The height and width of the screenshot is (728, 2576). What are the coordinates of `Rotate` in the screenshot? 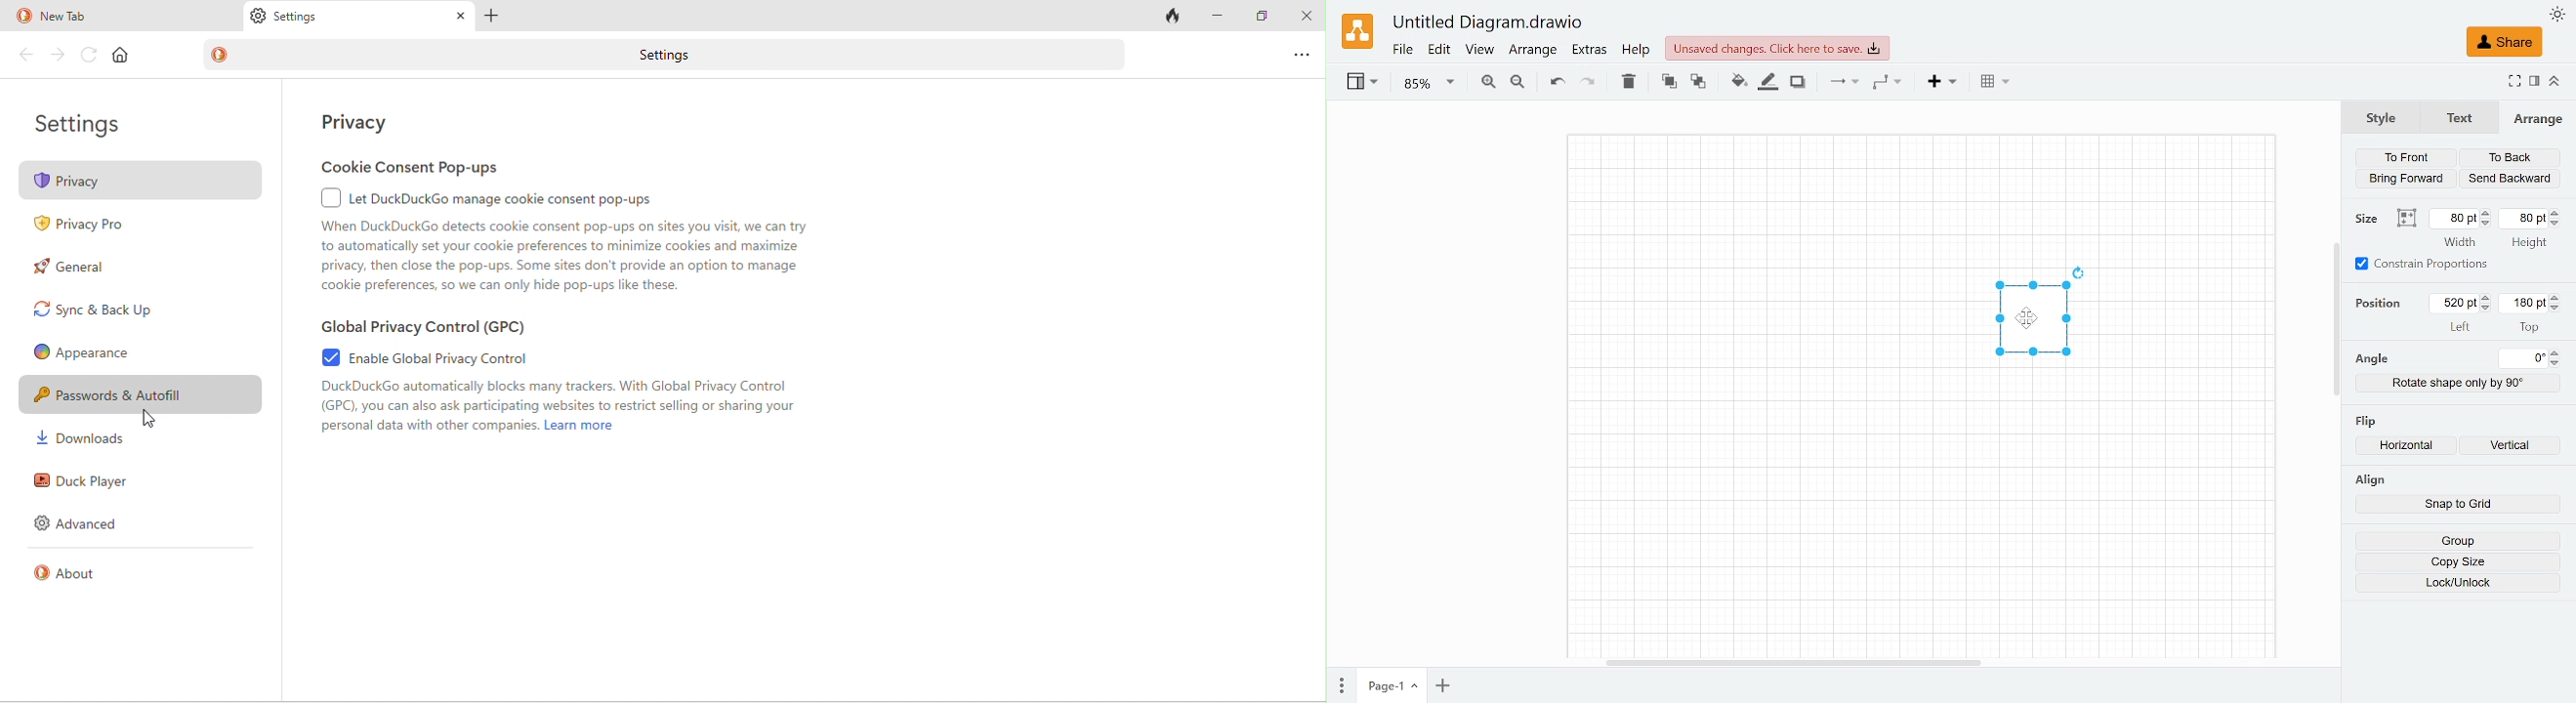 It's located at (2080, 271).